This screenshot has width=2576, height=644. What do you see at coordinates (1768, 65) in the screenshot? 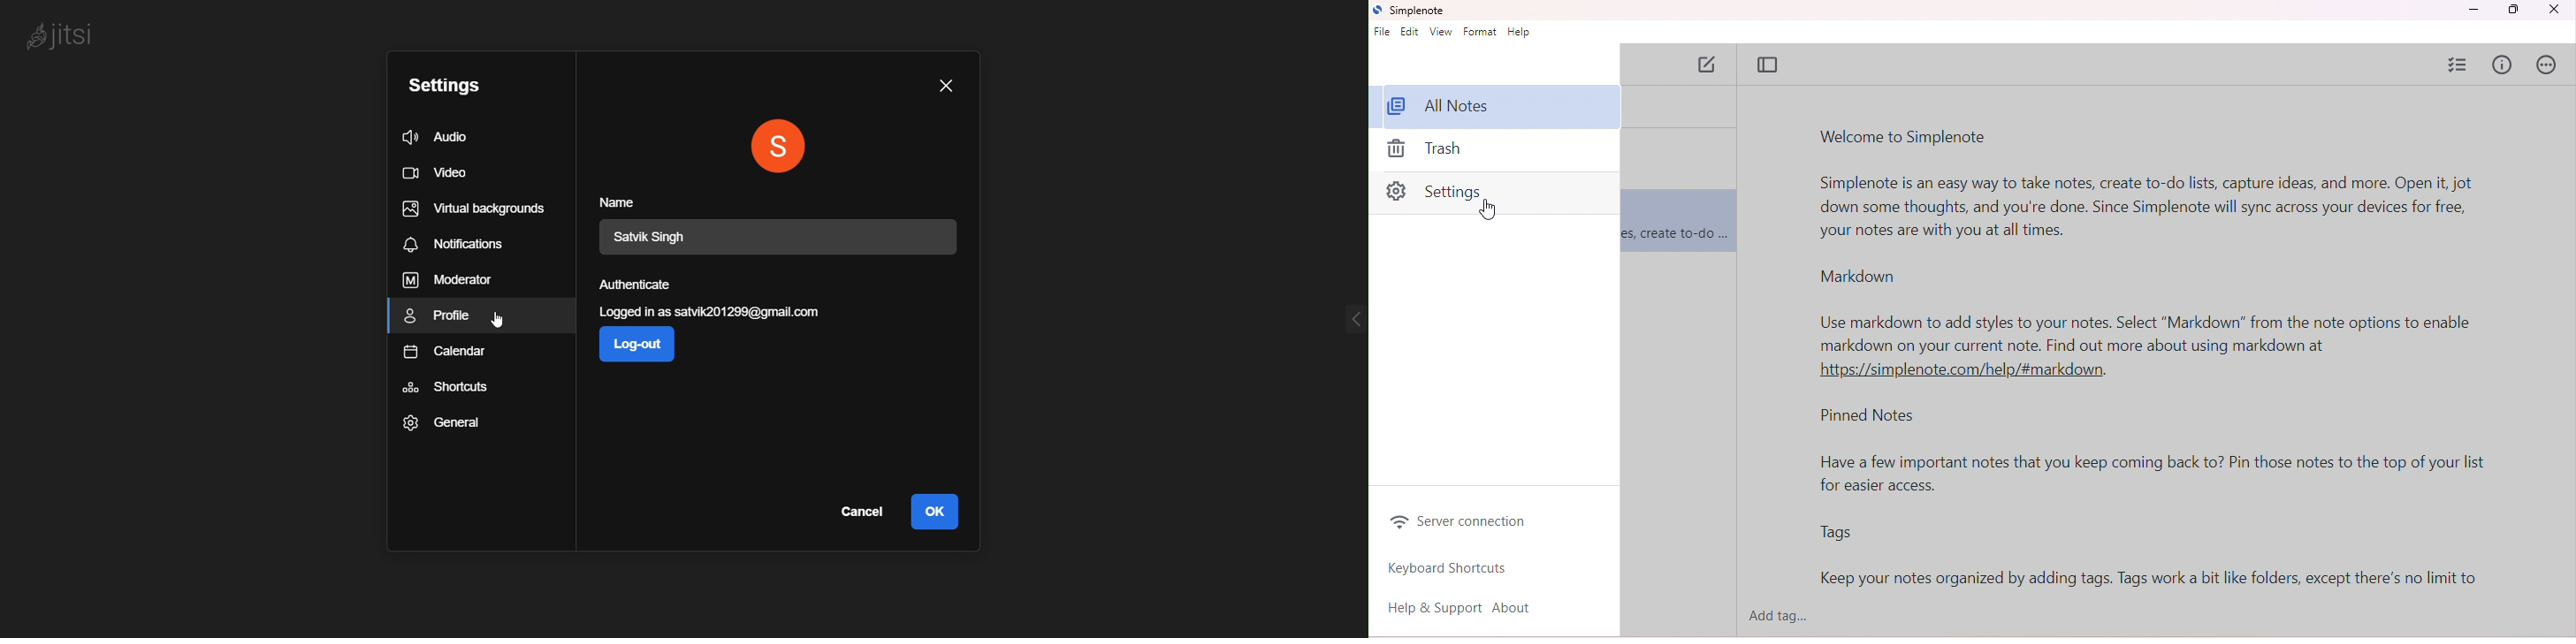
I see `toggle focus mode` at bounding box center [1768, 65].